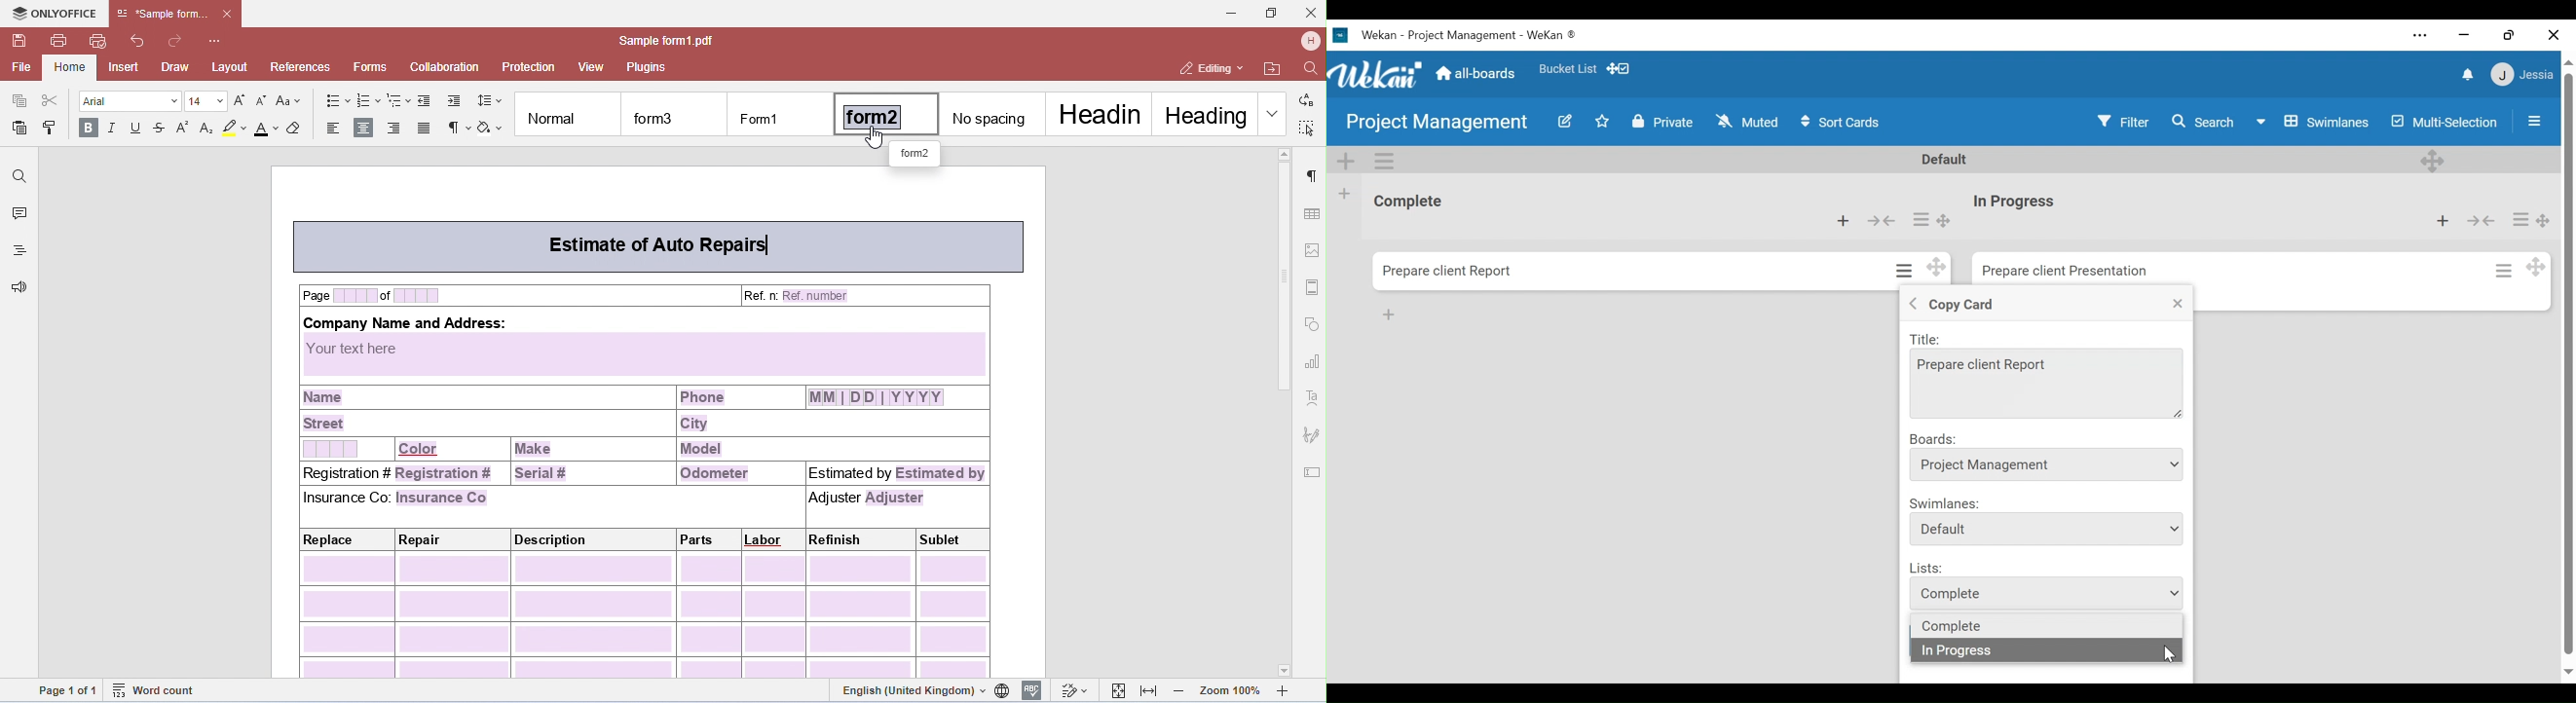 This screenshot has height=728, width=2576. Describe the element at coordinates (2433, 160) in the screenshot. I see `Deesktop drag handle` at that location.